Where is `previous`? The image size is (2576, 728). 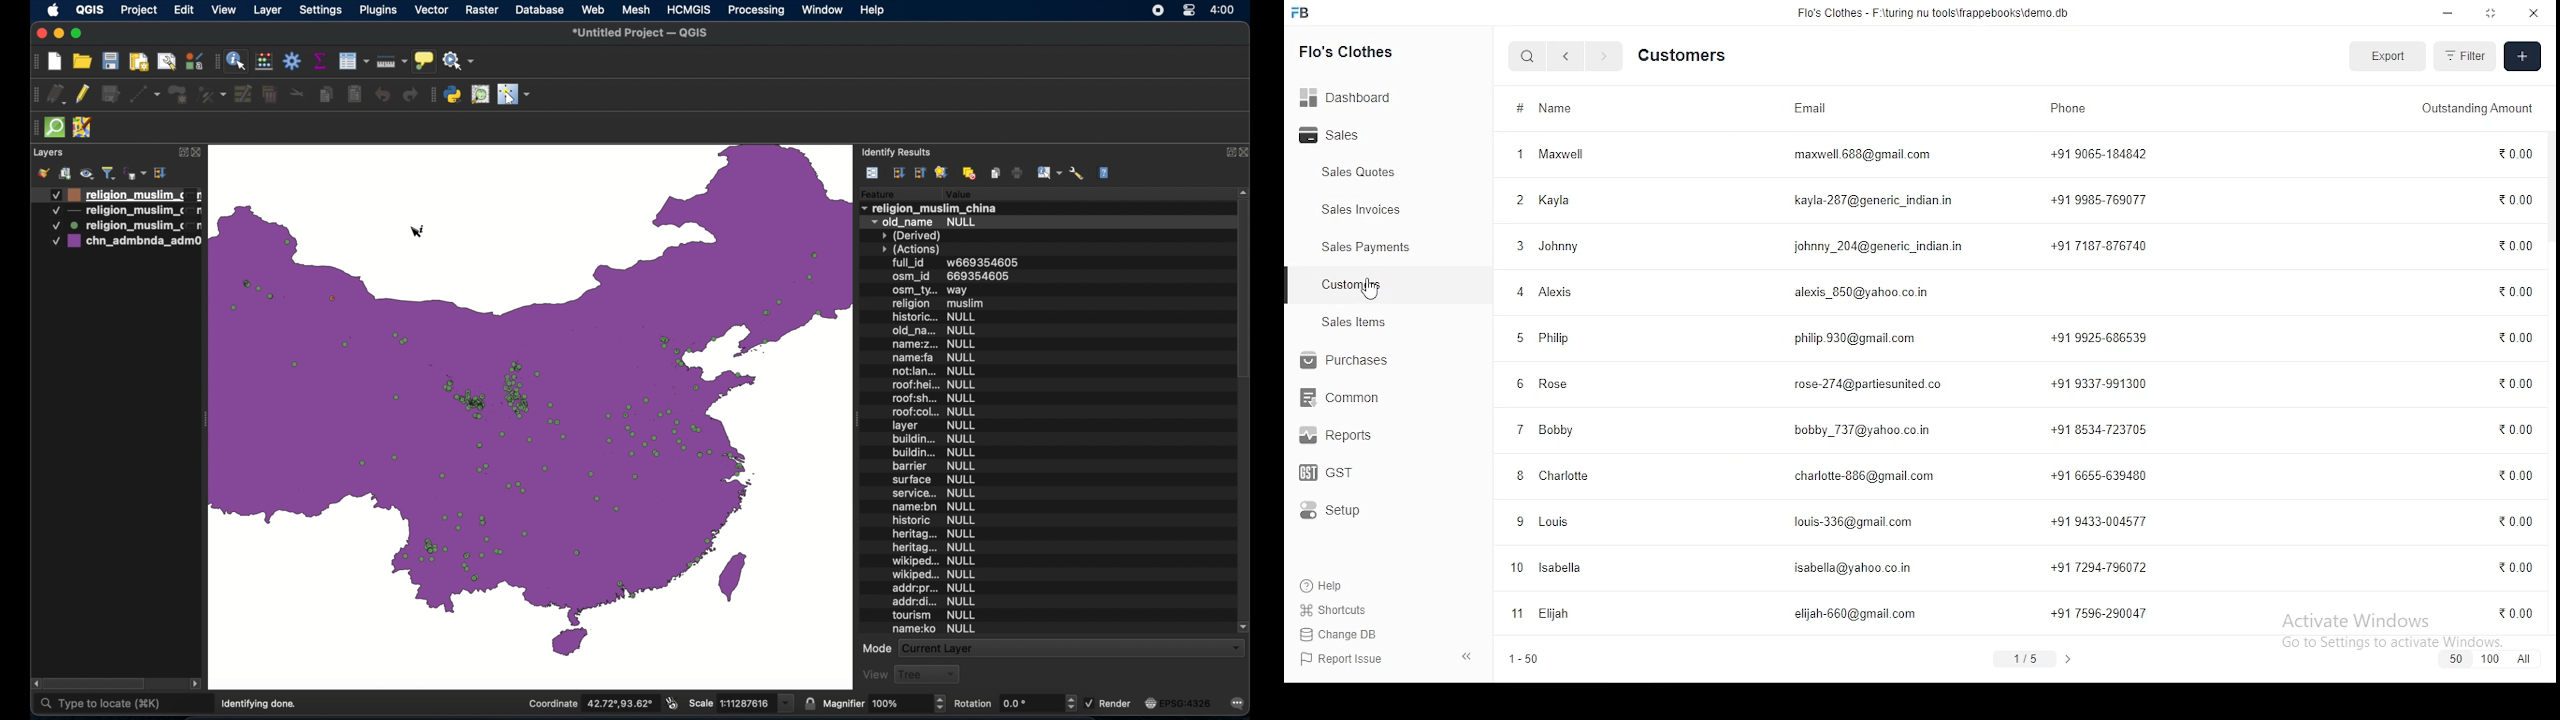 previous is located at coordinates (1563, 57).